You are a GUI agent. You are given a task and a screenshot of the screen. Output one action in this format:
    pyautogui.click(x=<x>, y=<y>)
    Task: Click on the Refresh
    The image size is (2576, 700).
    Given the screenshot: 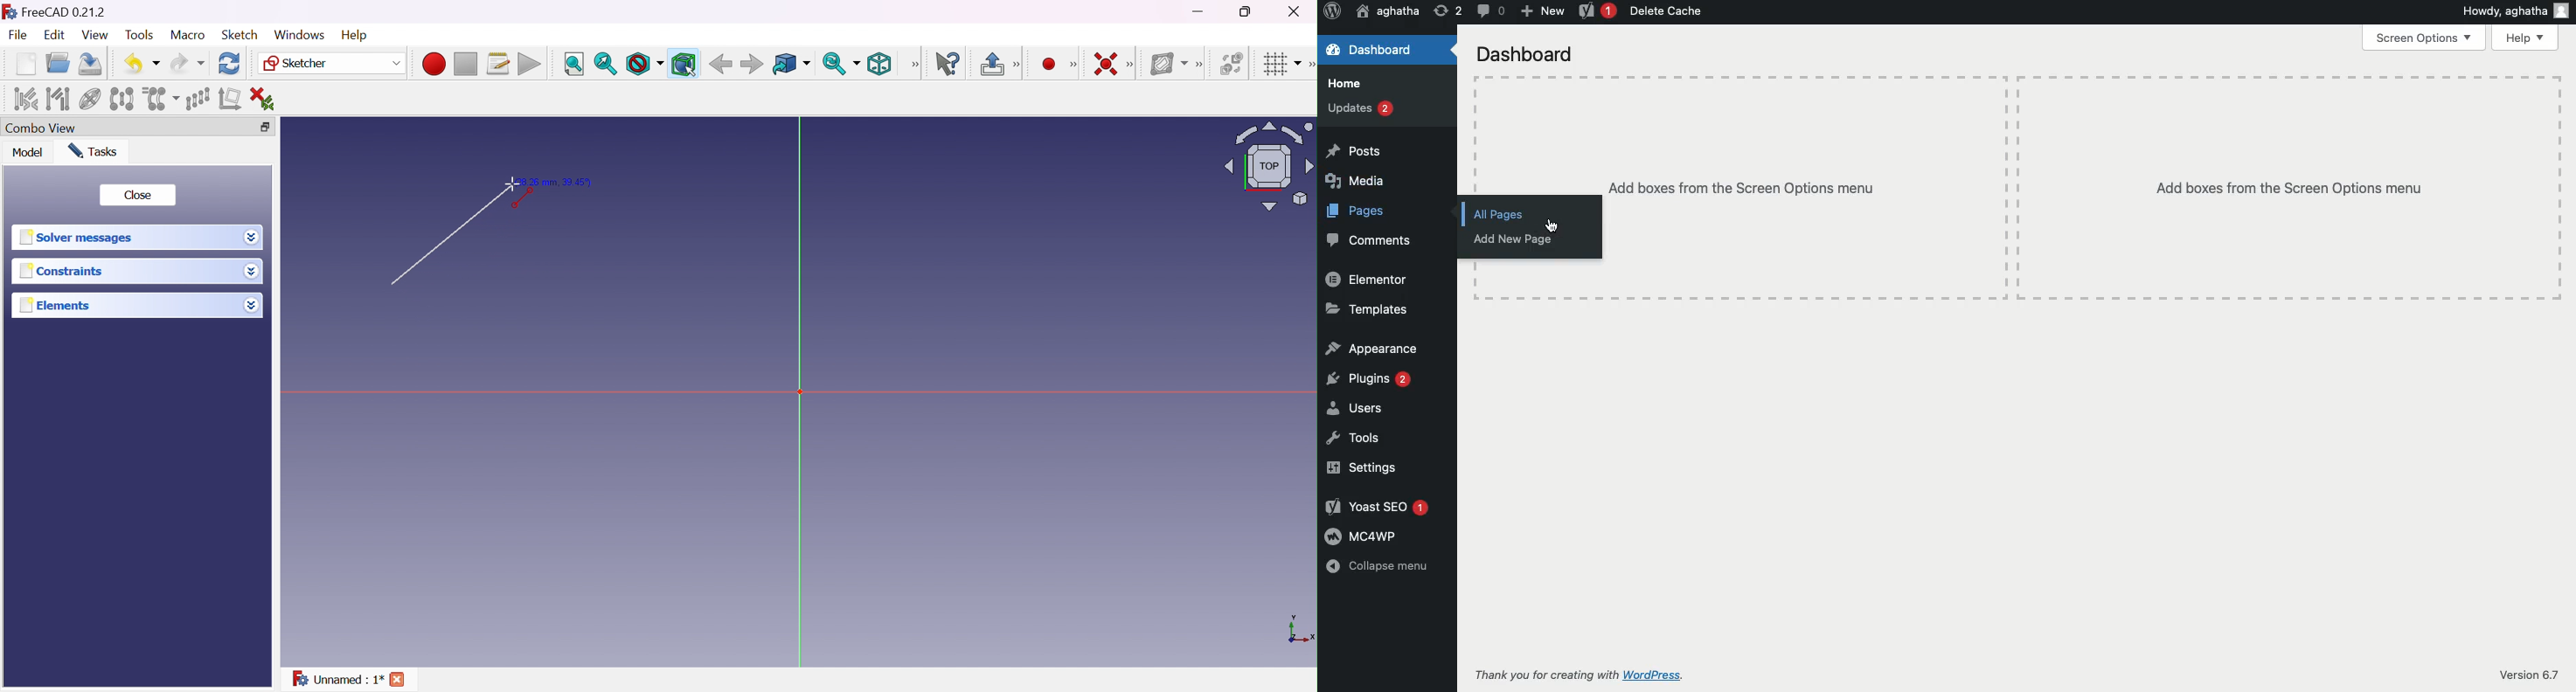 What is the action you would take?
    pyautogui.click(x=230, y=64)
    